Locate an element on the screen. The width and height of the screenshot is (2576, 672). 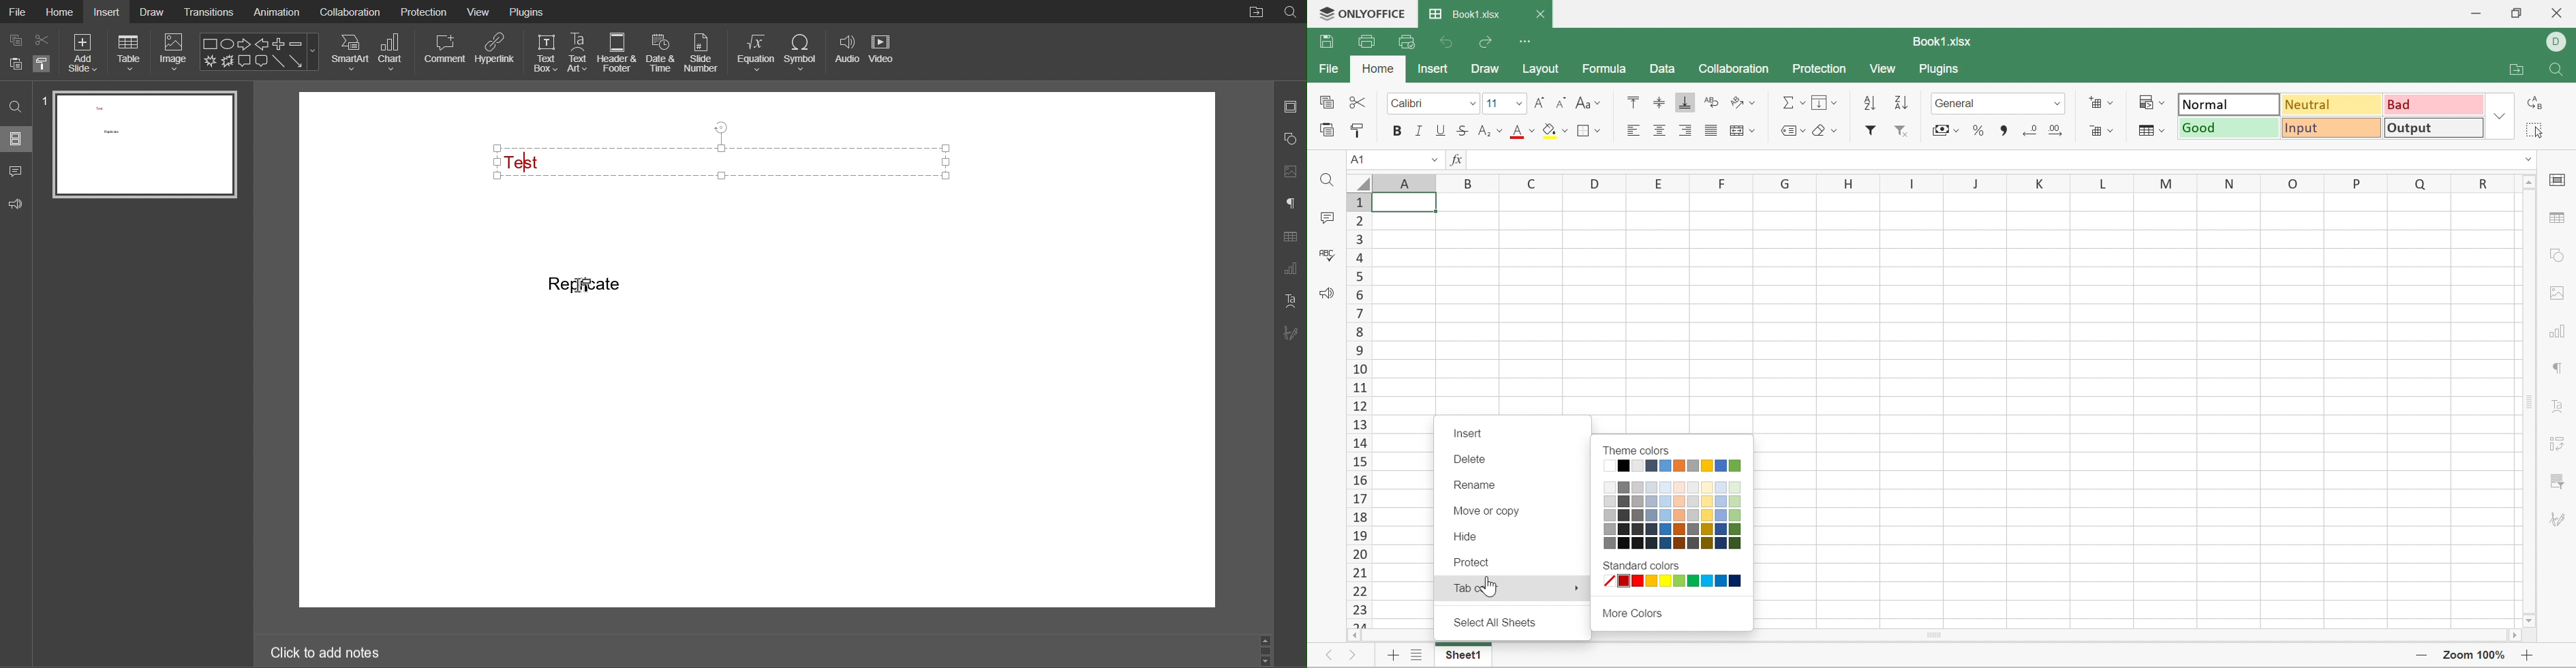
19 is located at coordinates (1359, 534).